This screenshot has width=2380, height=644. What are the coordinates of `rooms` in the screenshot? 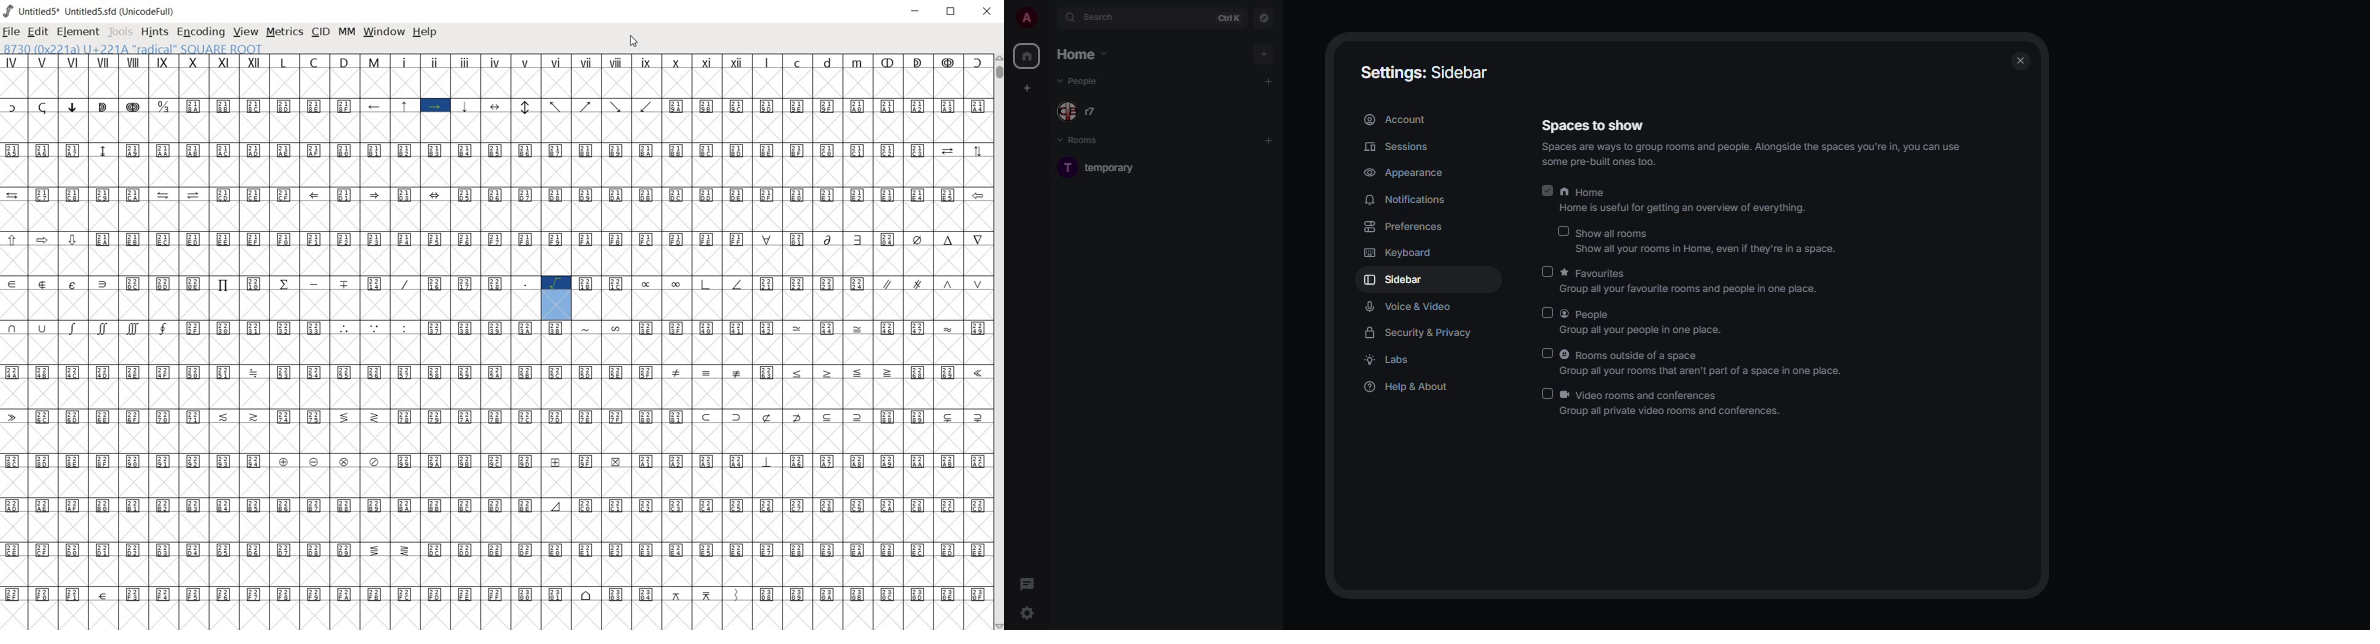 It's located at (1079, 141).